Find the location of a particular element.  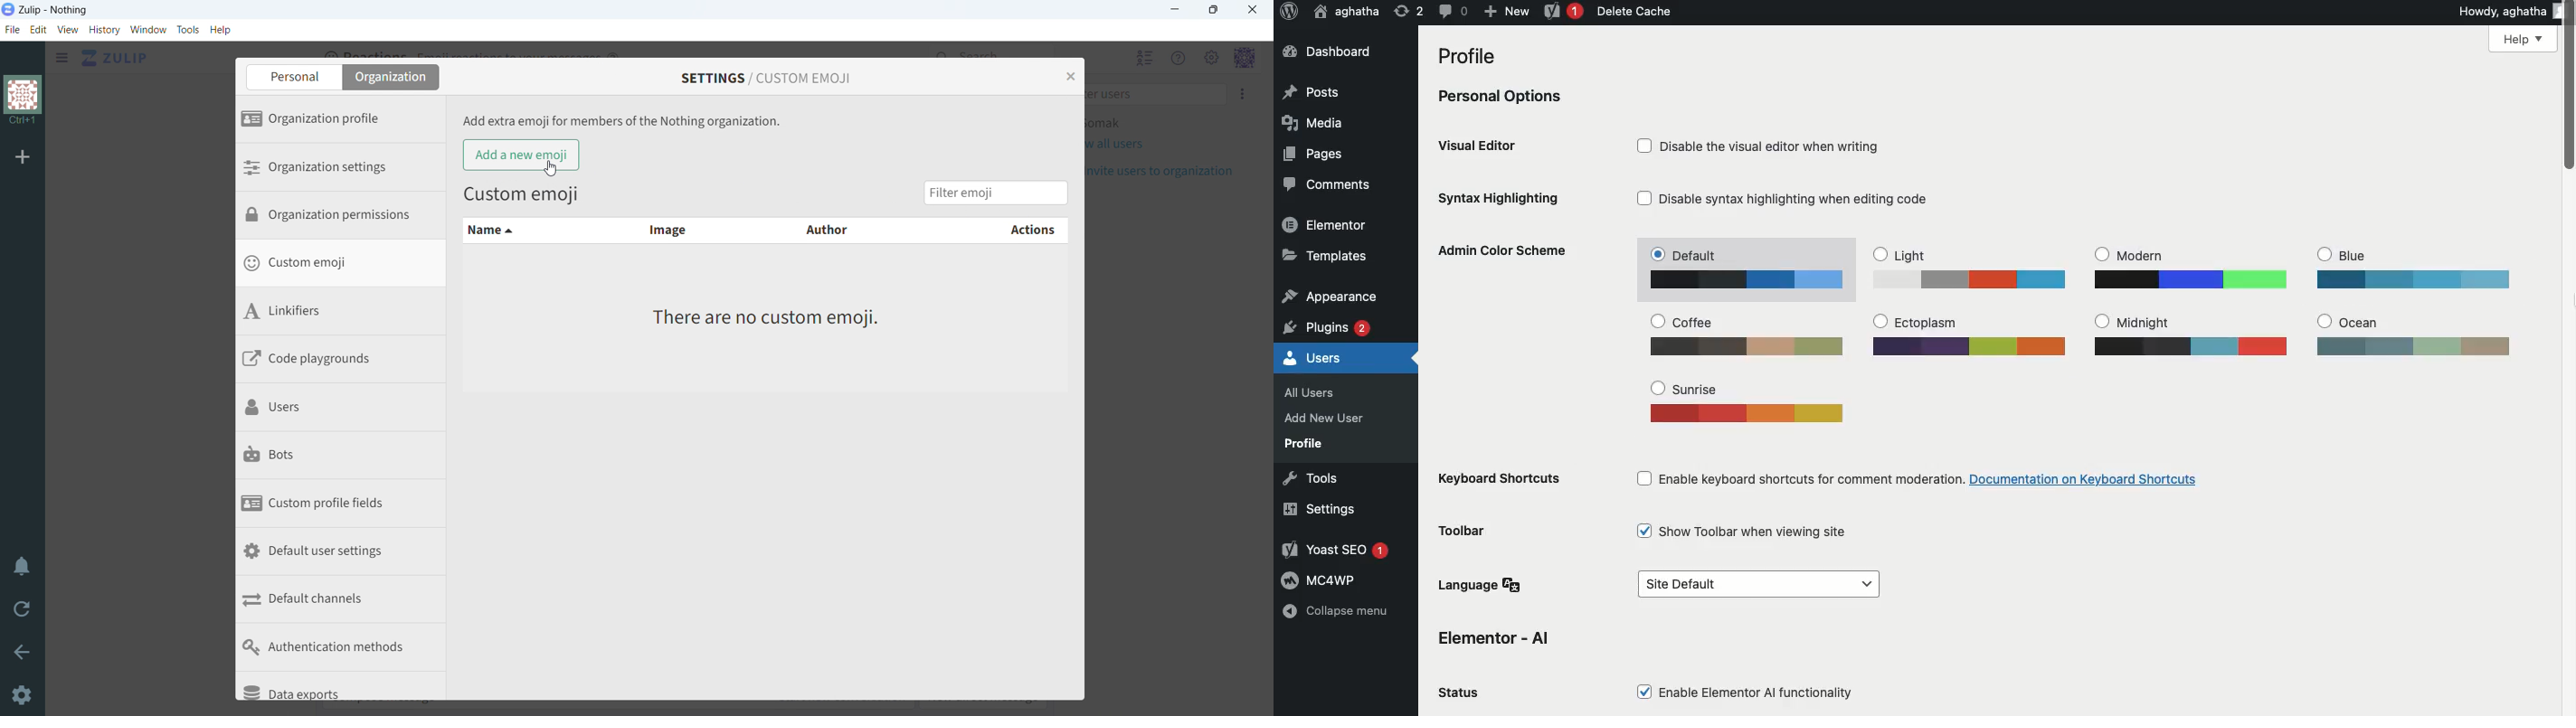

Add New User is located at coordinates (1322, 418).